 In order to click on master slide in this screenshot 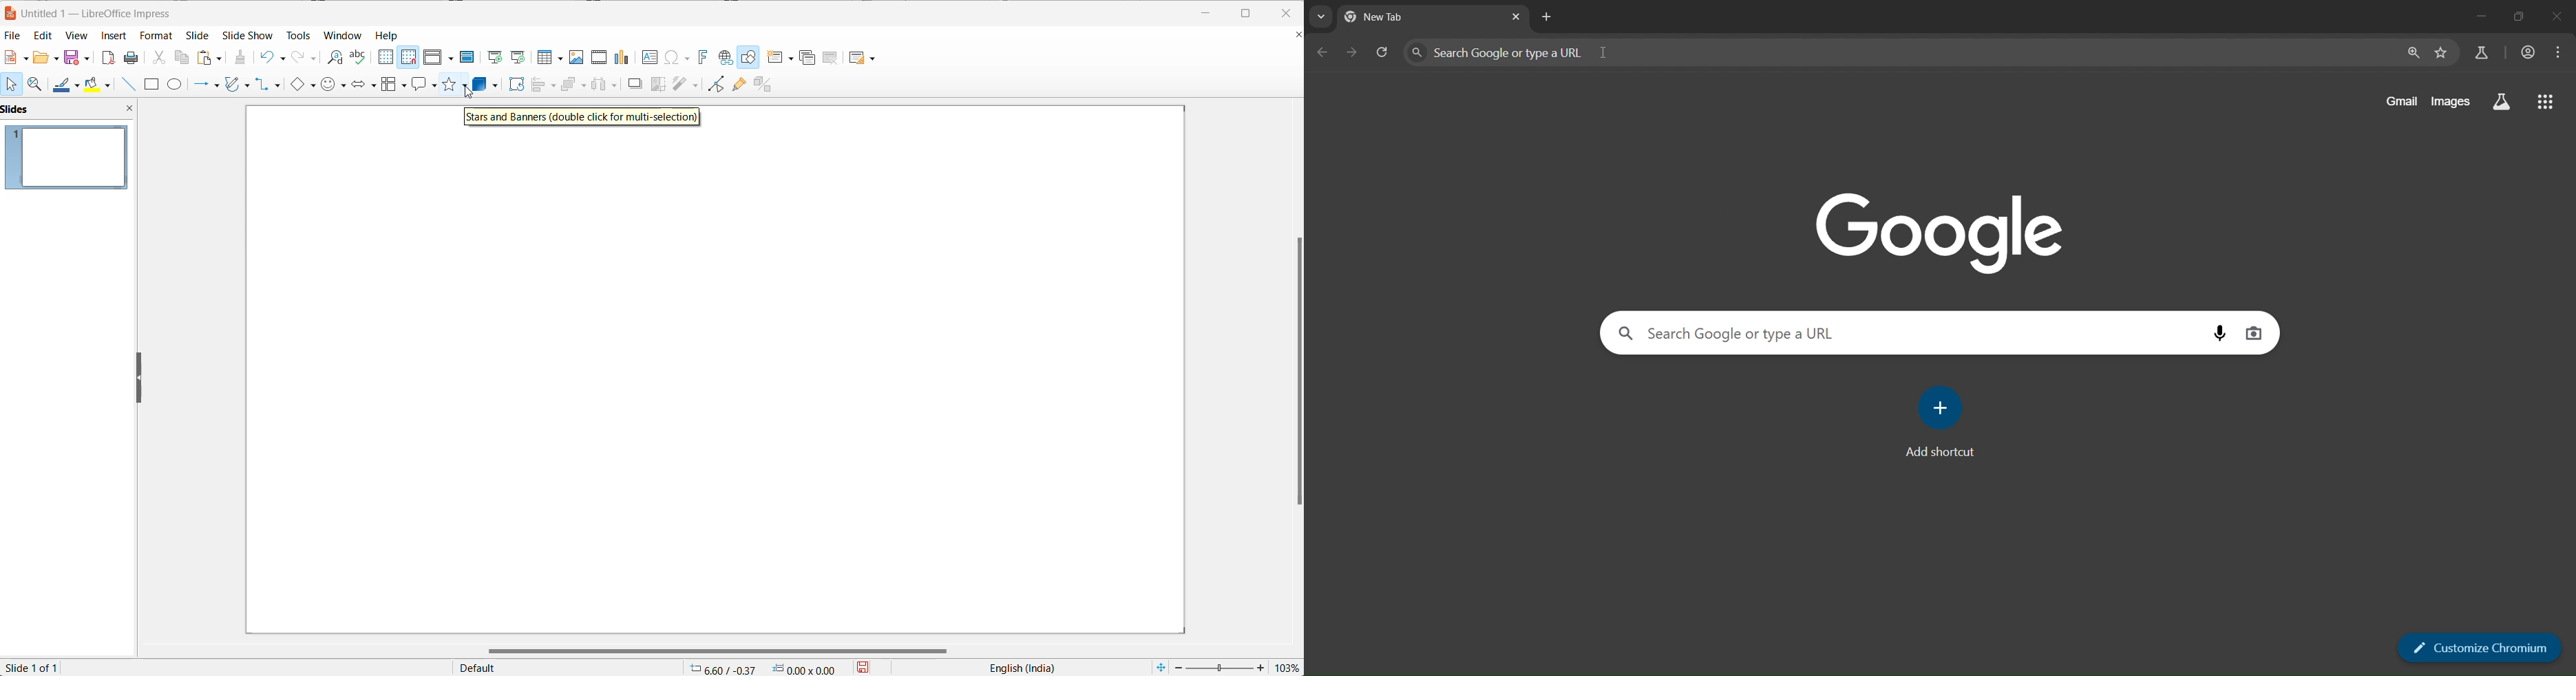, I will do `click(467, 56)`.